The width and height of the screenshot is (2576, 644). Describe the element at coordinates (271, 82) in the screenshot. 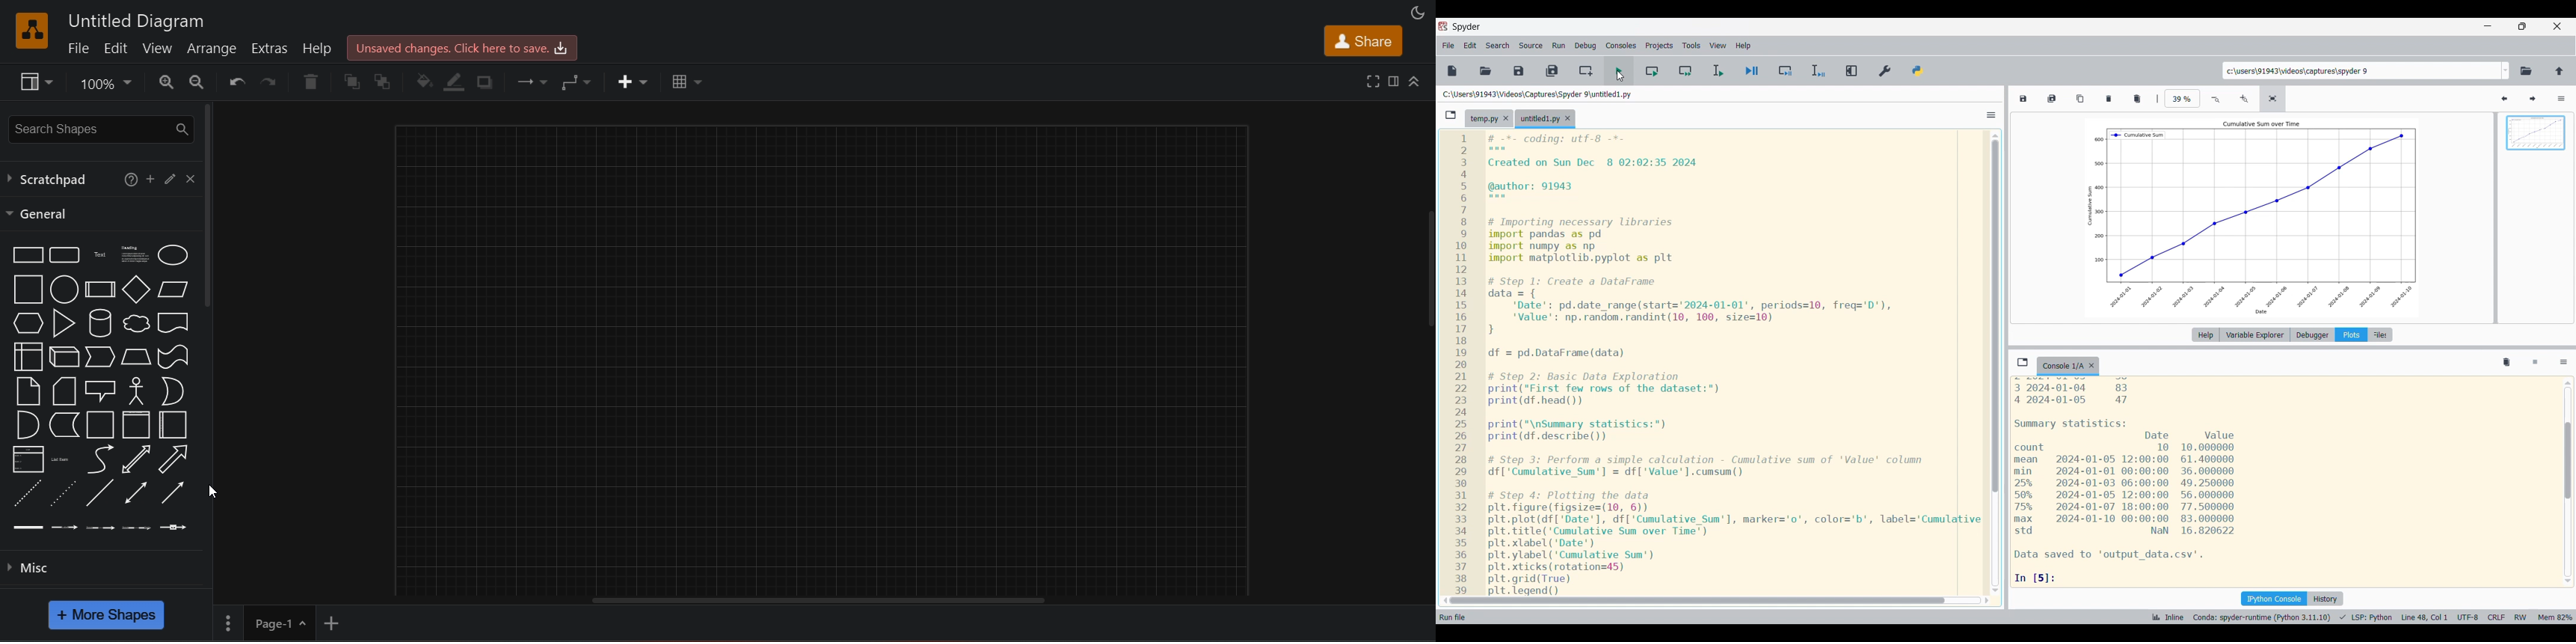

I see `redo` at that location.